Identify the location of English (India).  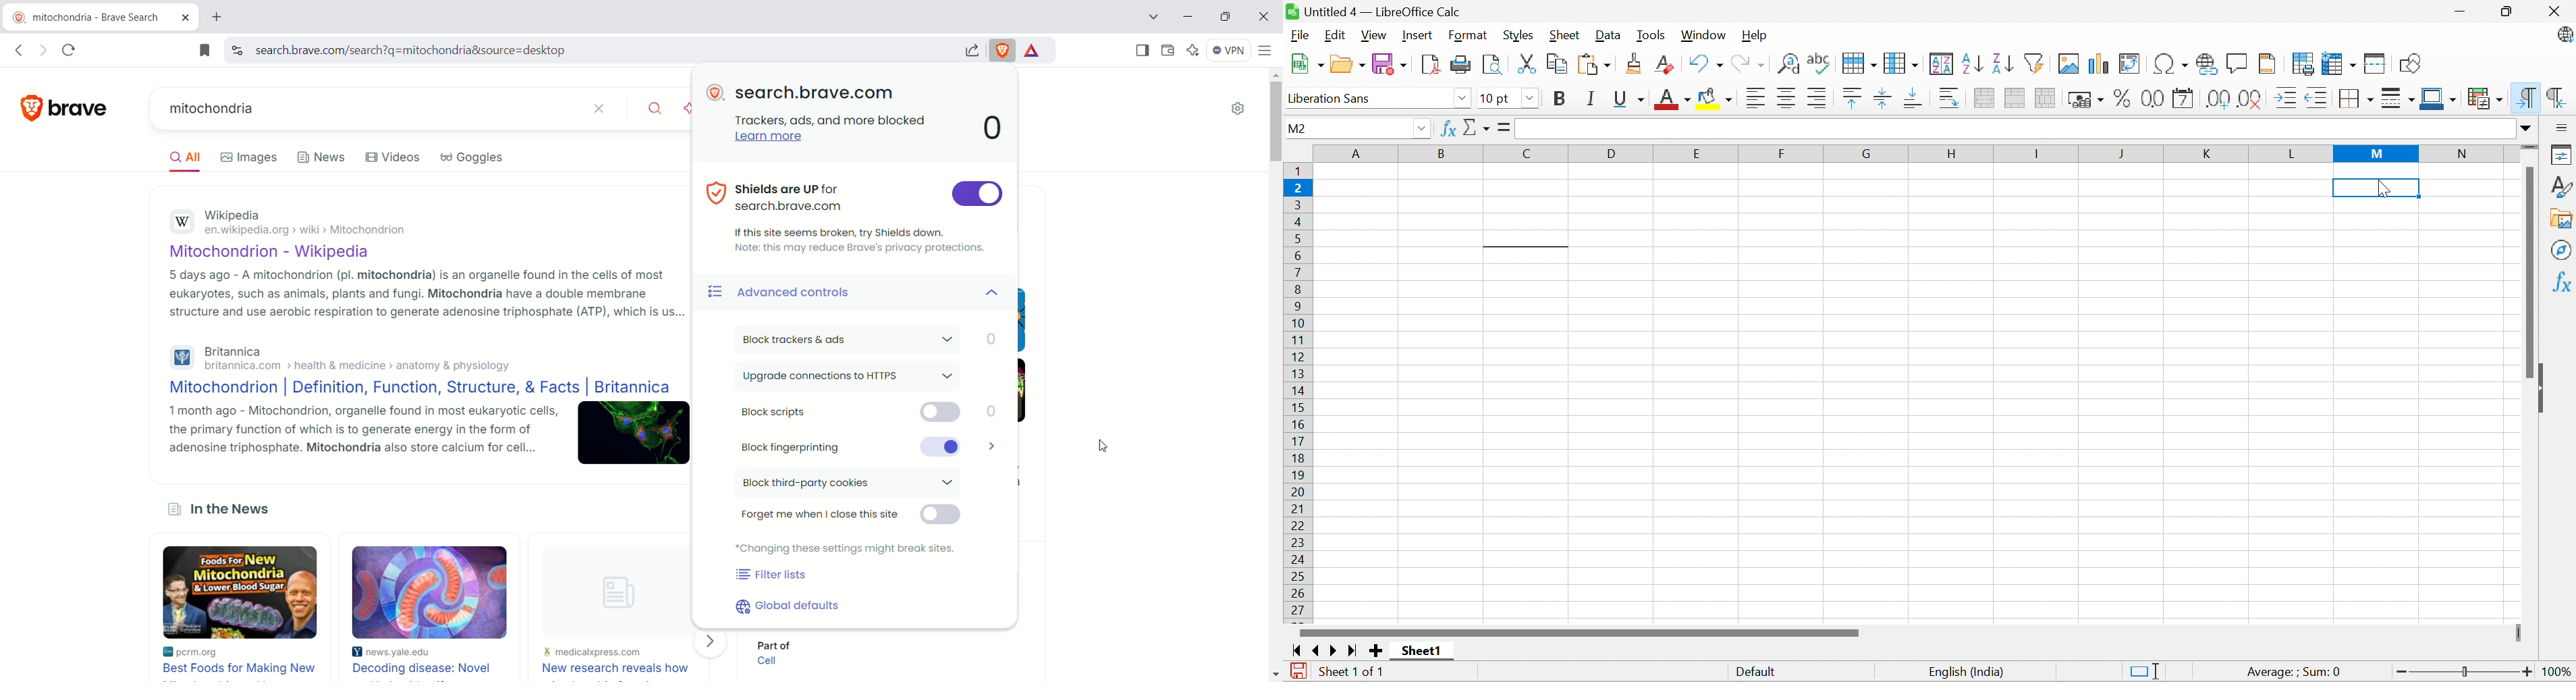
(1967, 672).